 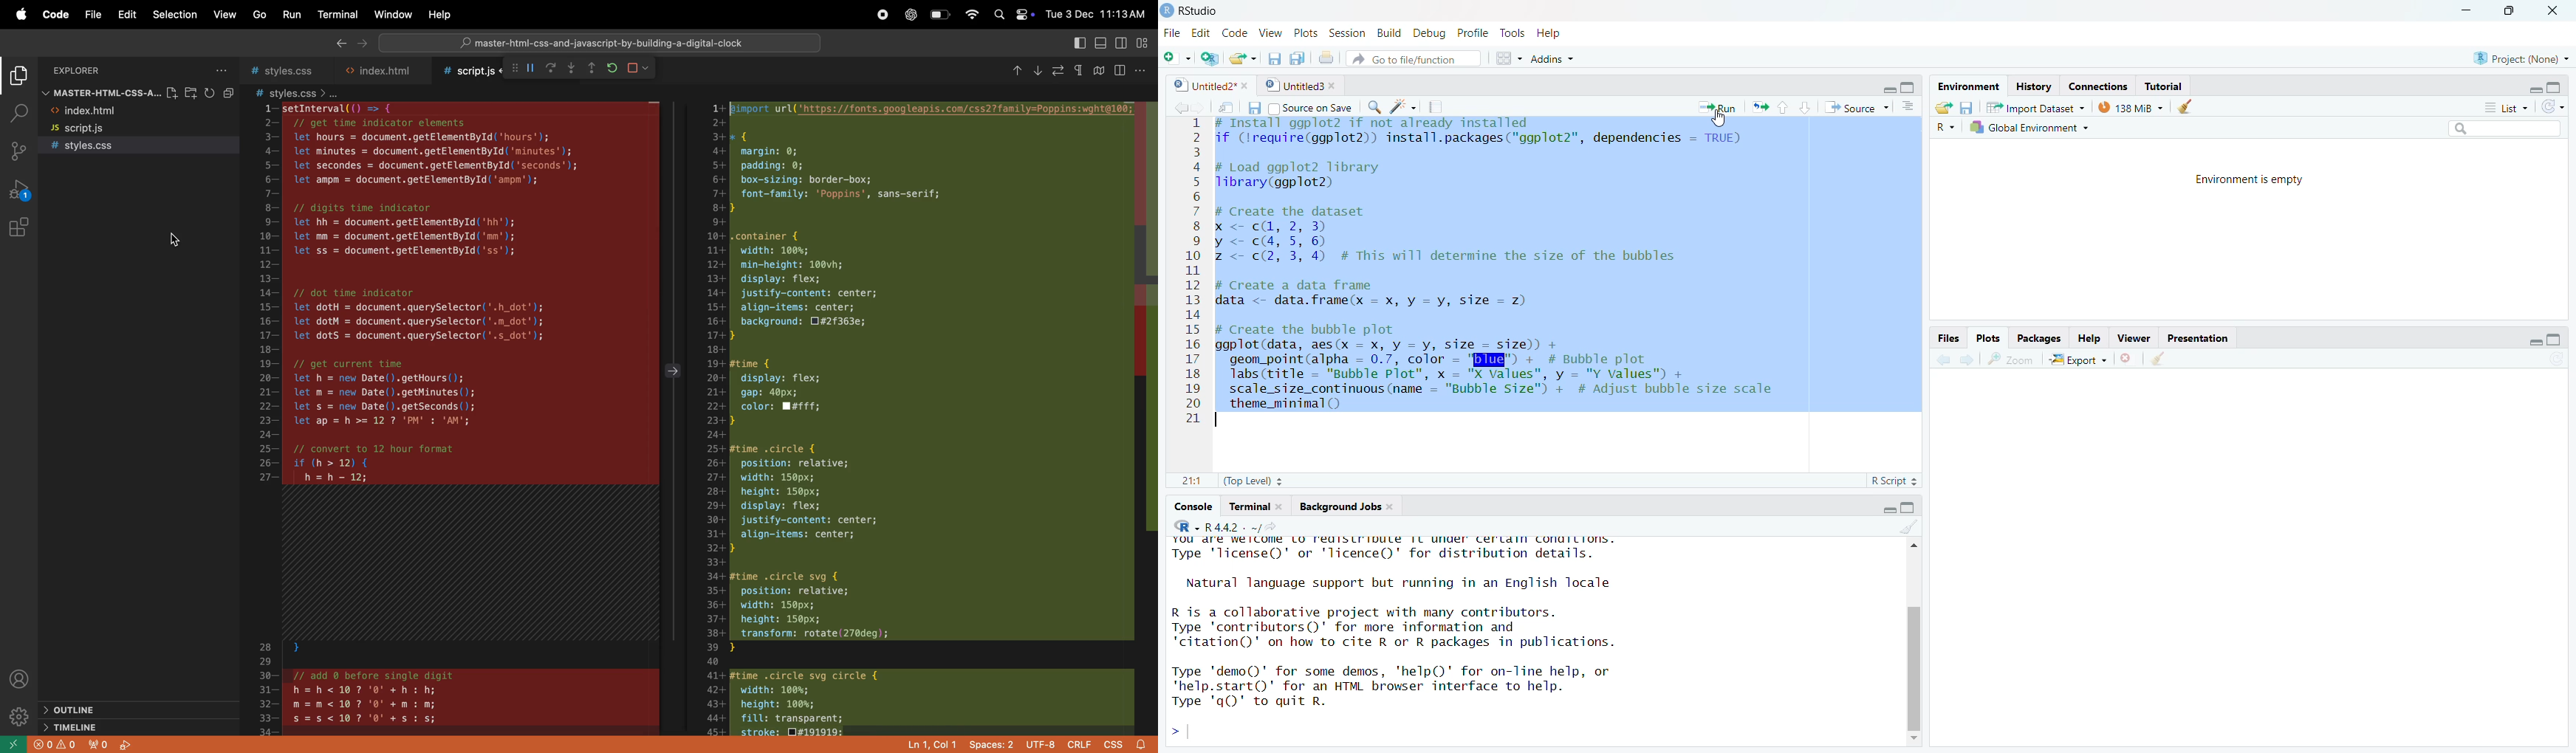 I want to click on Addins , so click(x=1595, y=58).